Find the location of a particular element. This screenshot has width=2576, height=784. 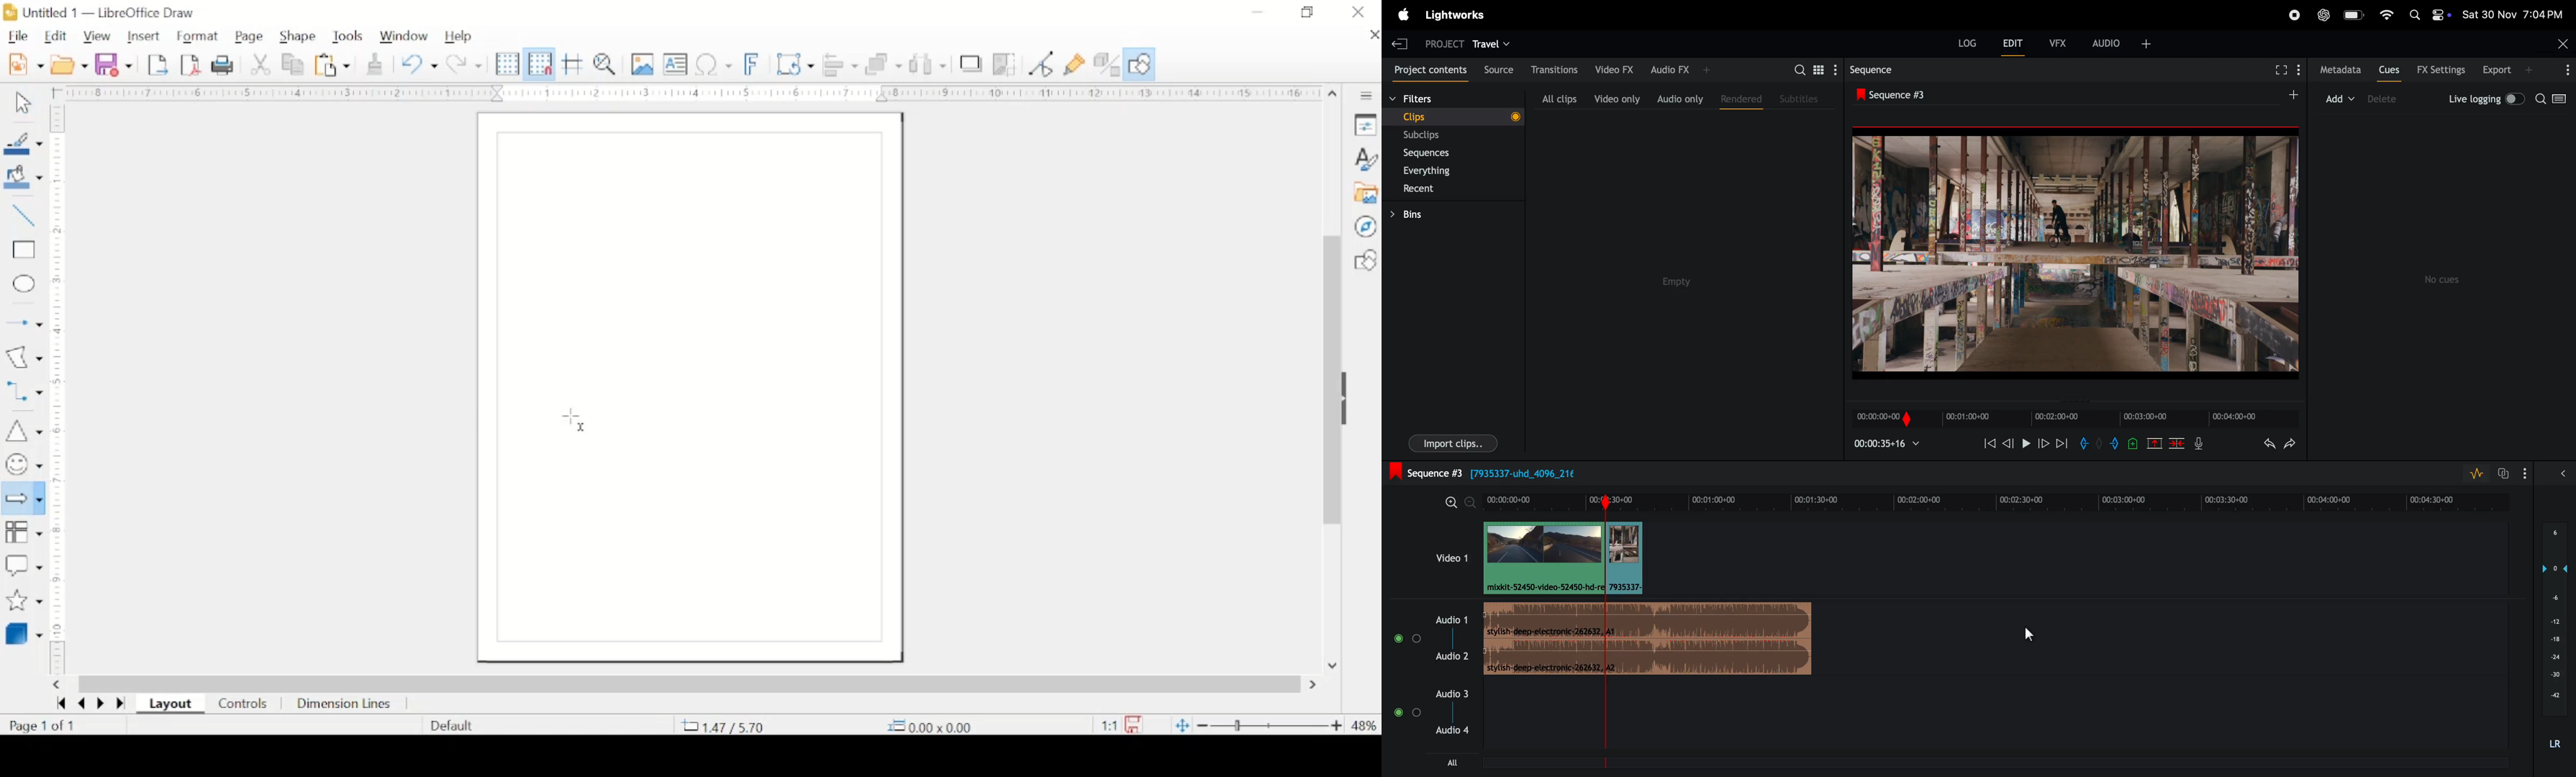

battery is located at coordinates (2354, 15).